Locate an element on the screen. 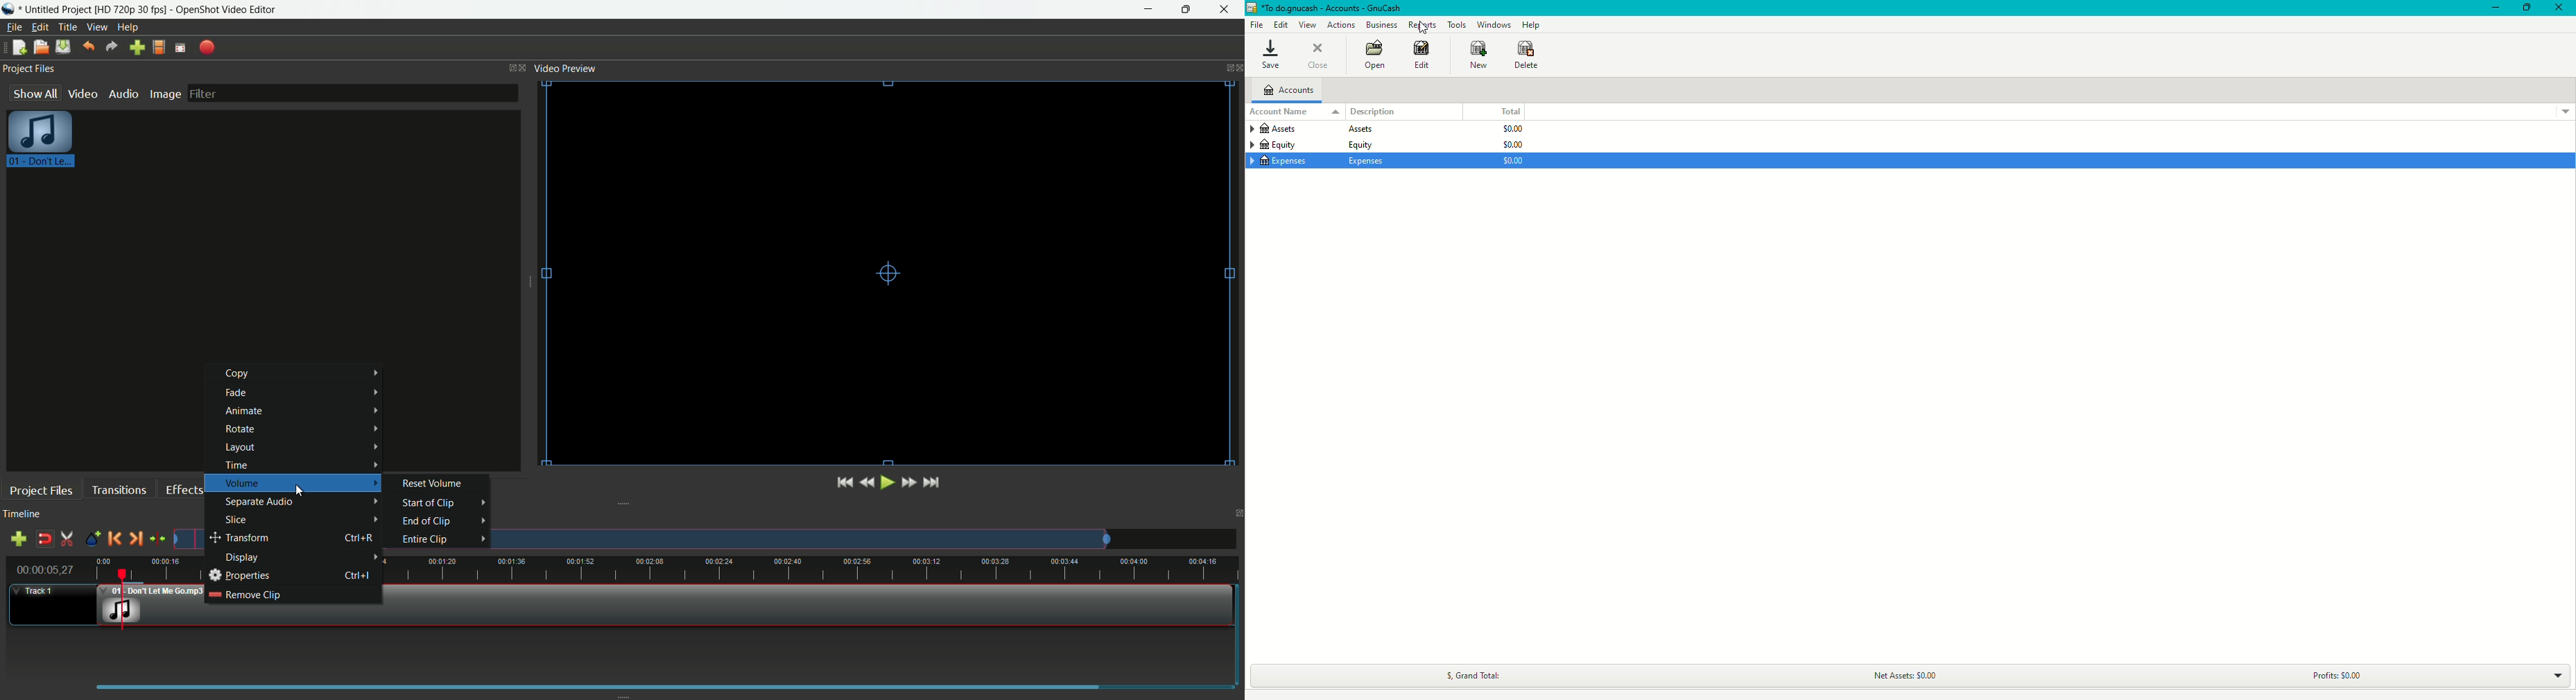 Image resolution: width=2576 pixels, height=700 pixels. start of clip is located at coordinates (431, 502).